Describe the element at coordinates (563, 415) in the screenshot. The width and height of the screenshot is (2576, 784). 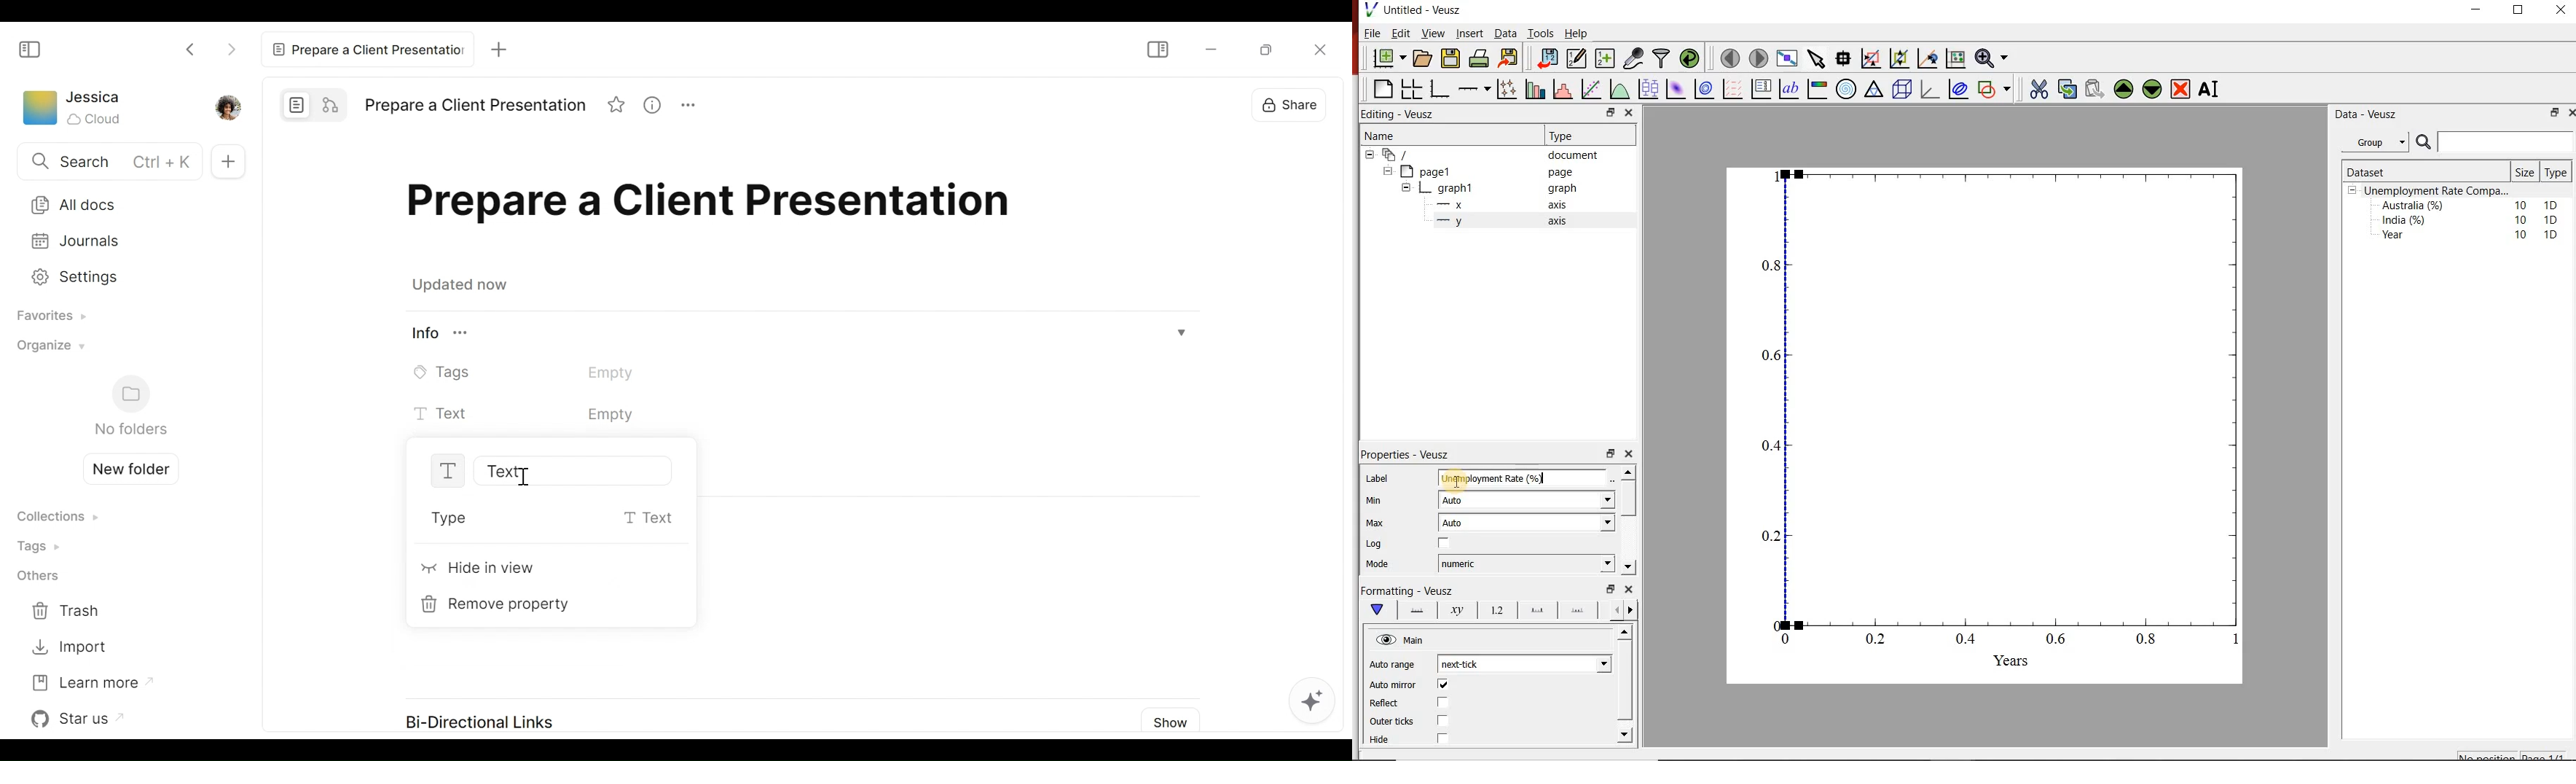
I see `Text` at that location.